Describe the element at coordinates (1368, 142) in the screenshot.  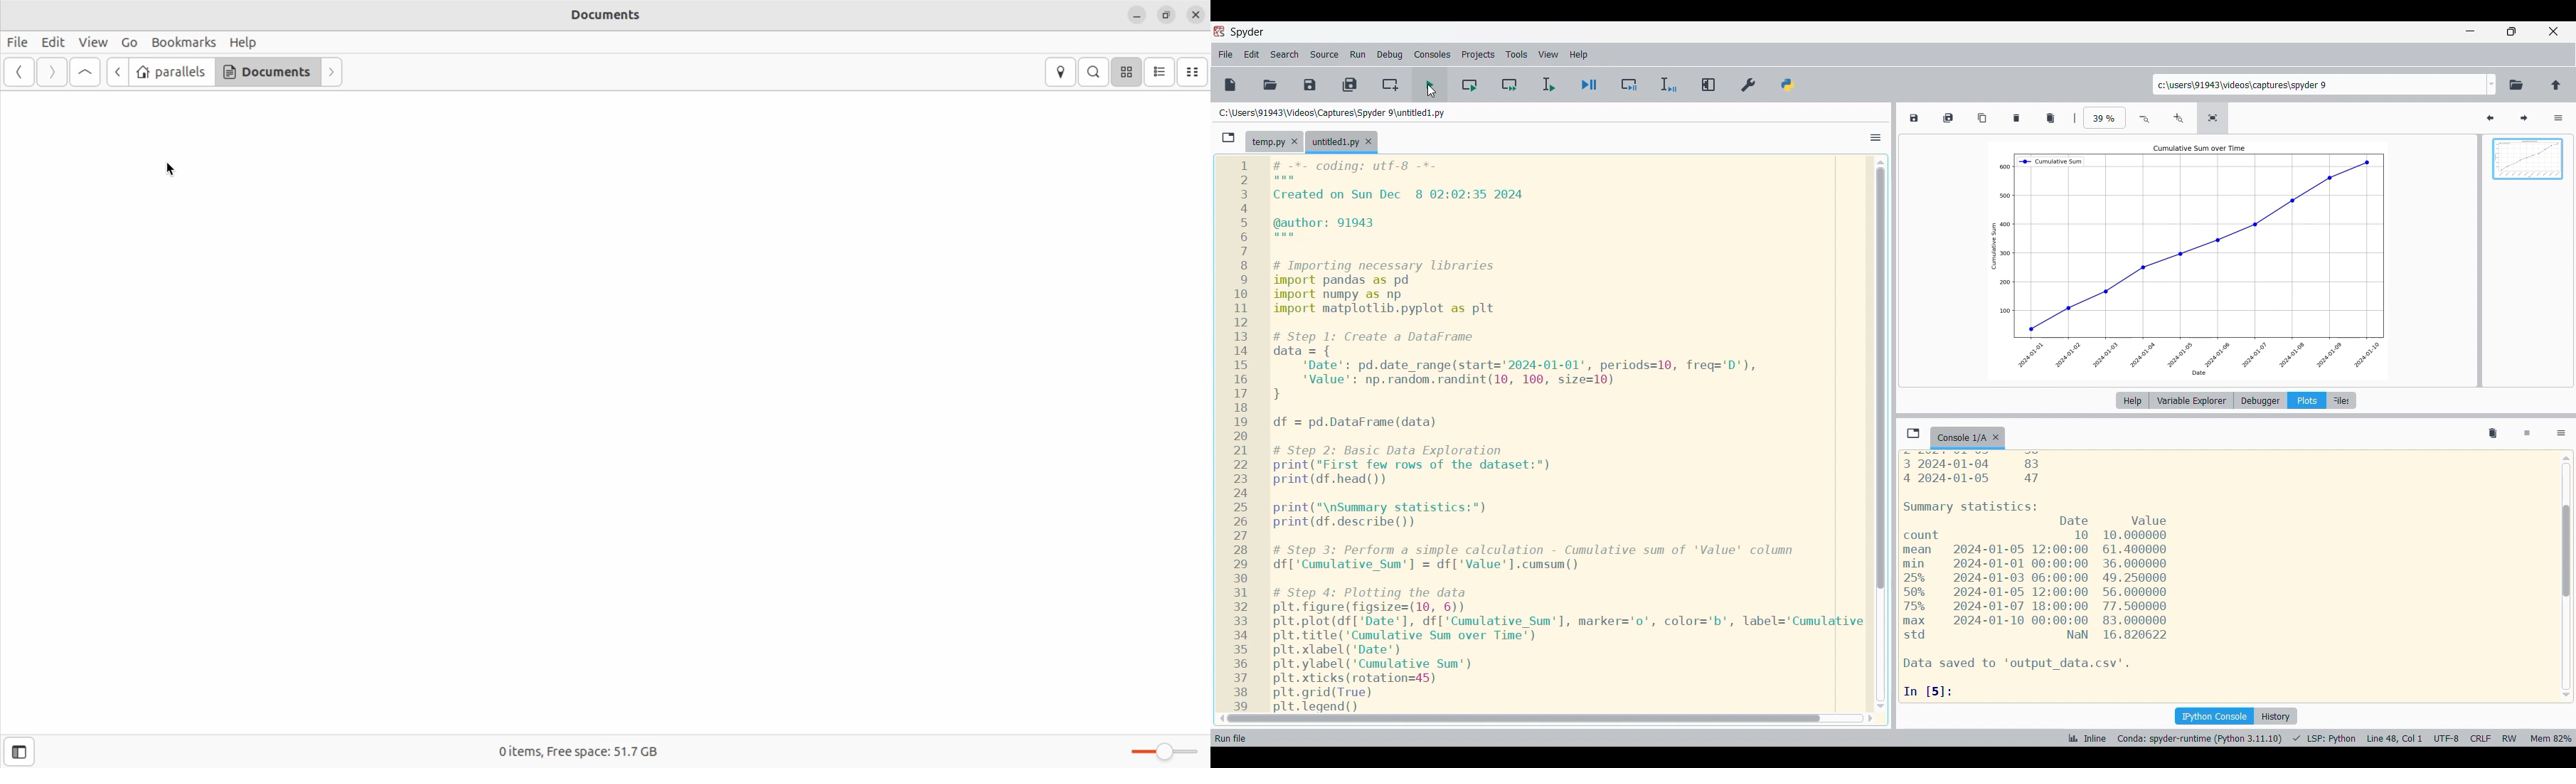
I see `Close tab for new file` at that location.